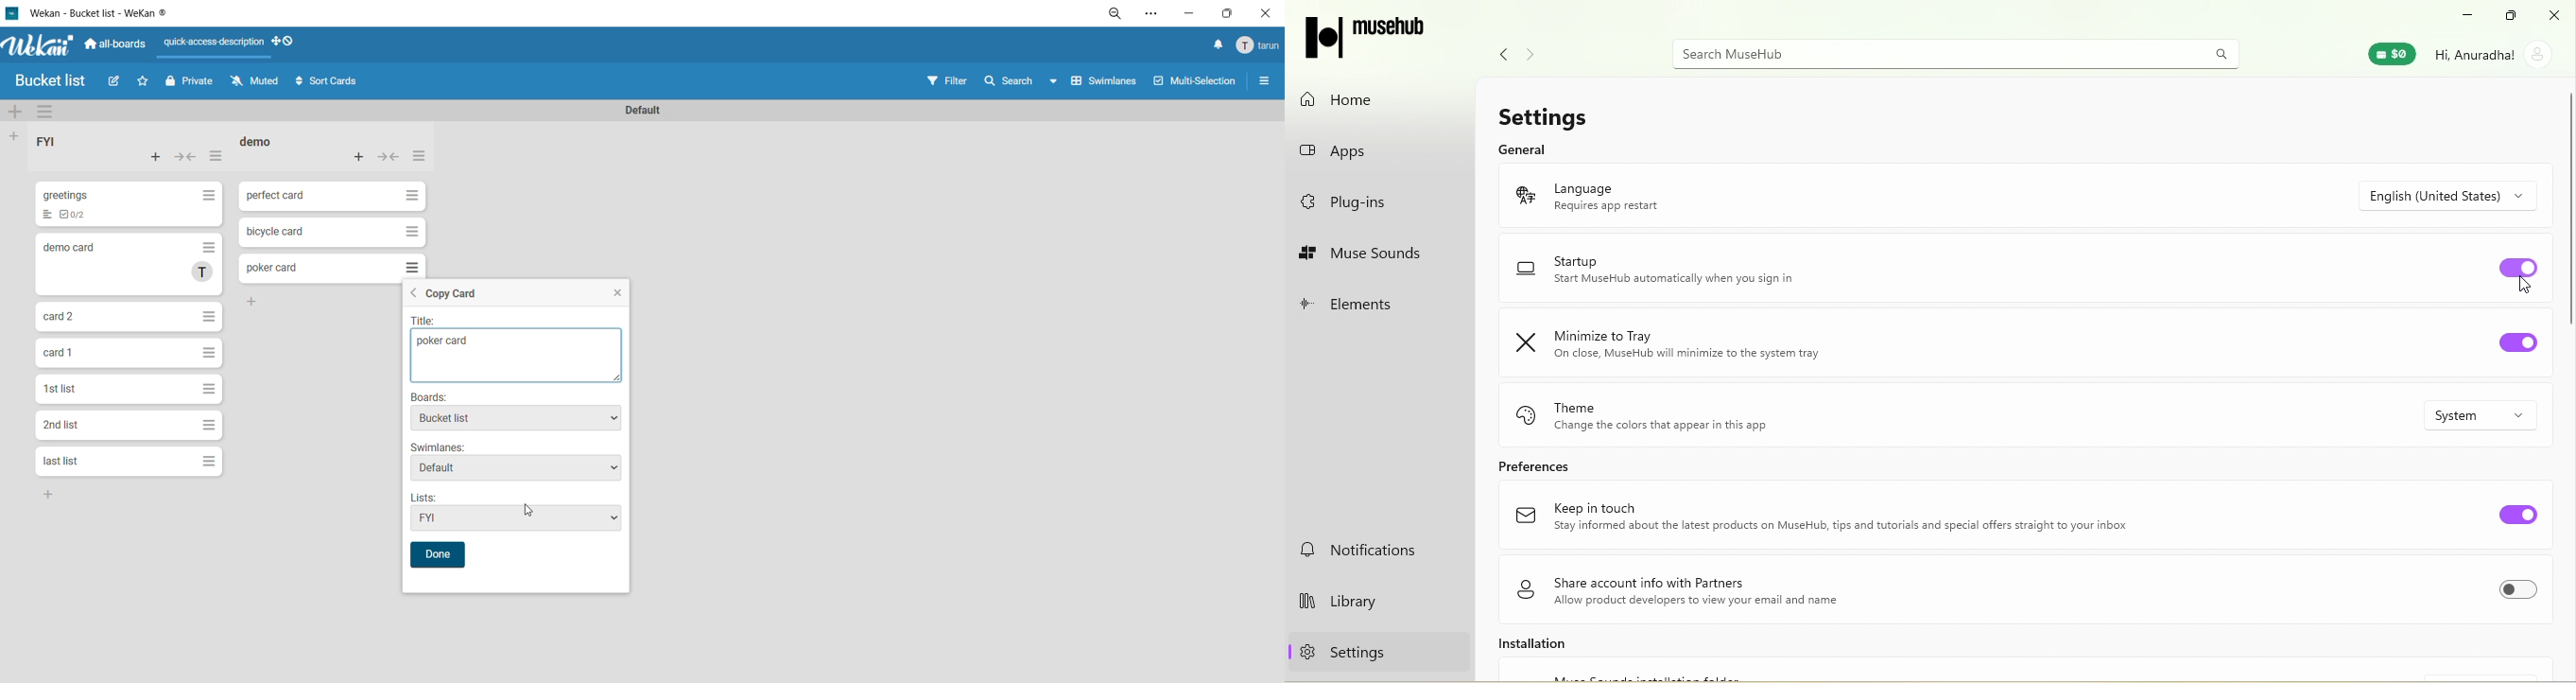 This screenshot has height=700, width=2576. What do you see at coordinates (616, 295) in the screenshot?
I see `close` at bounding box center [616, 295].